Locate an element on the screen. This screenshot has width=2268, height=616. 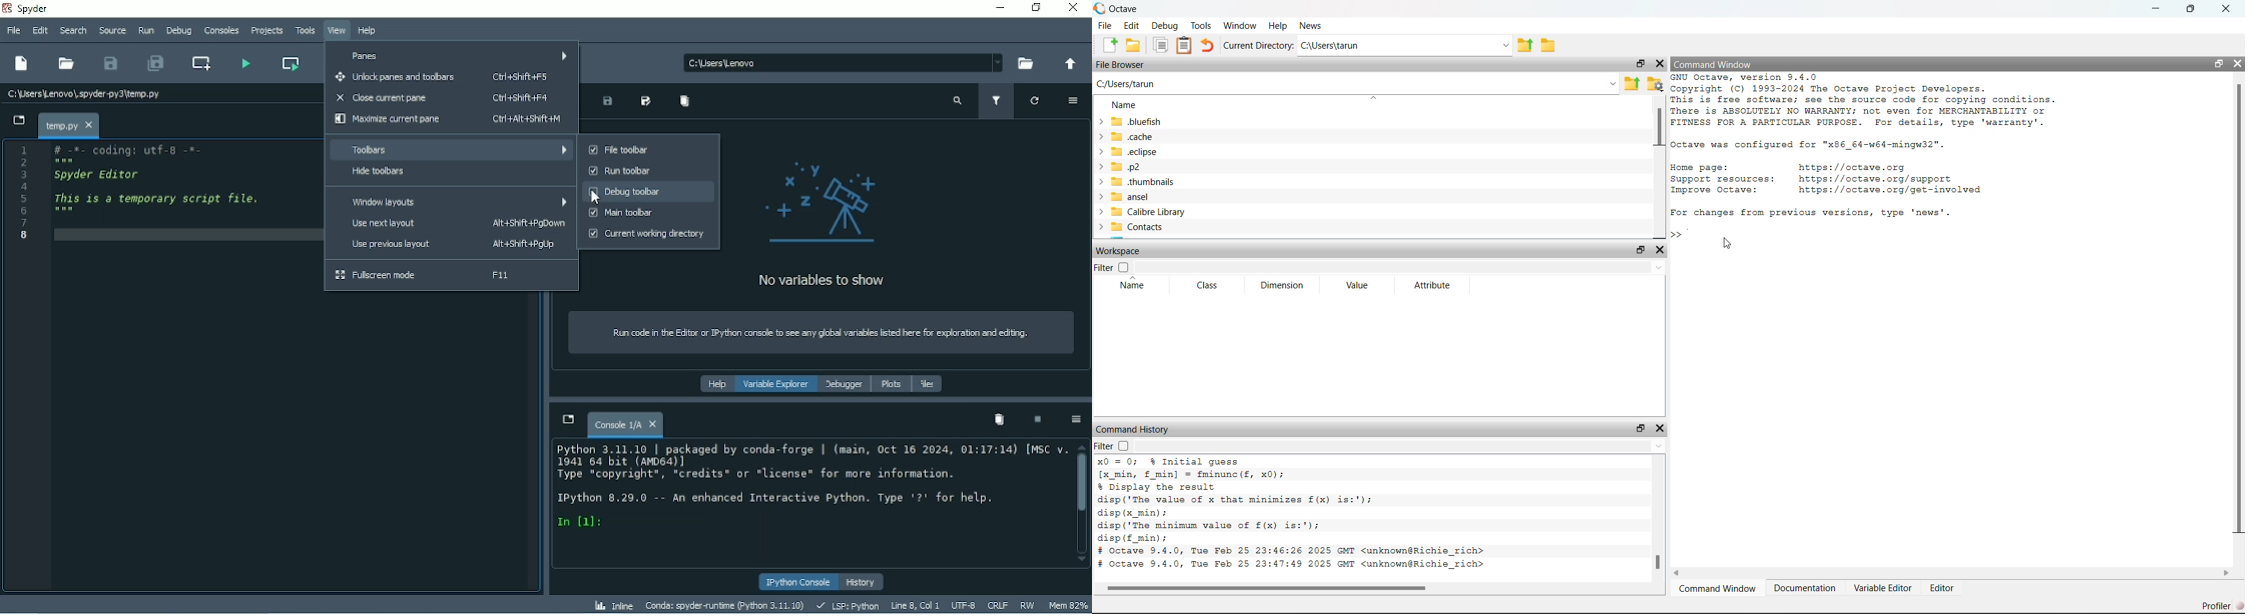
>  thumbnails is located at coordinates (1144, 181).